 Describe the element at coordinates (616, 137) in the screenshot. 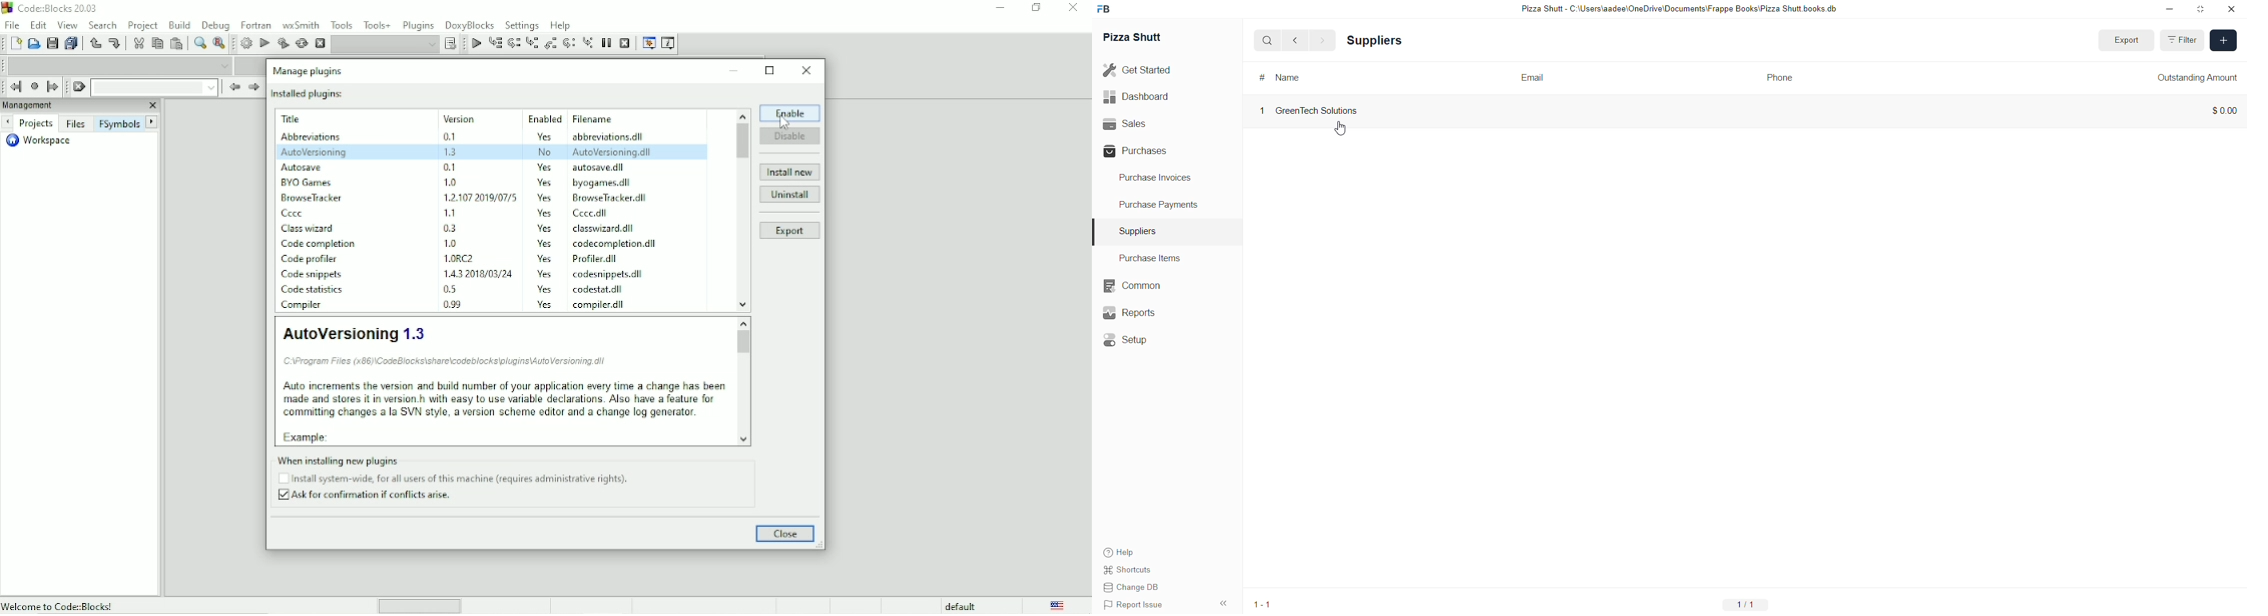

I see `file` at that location.